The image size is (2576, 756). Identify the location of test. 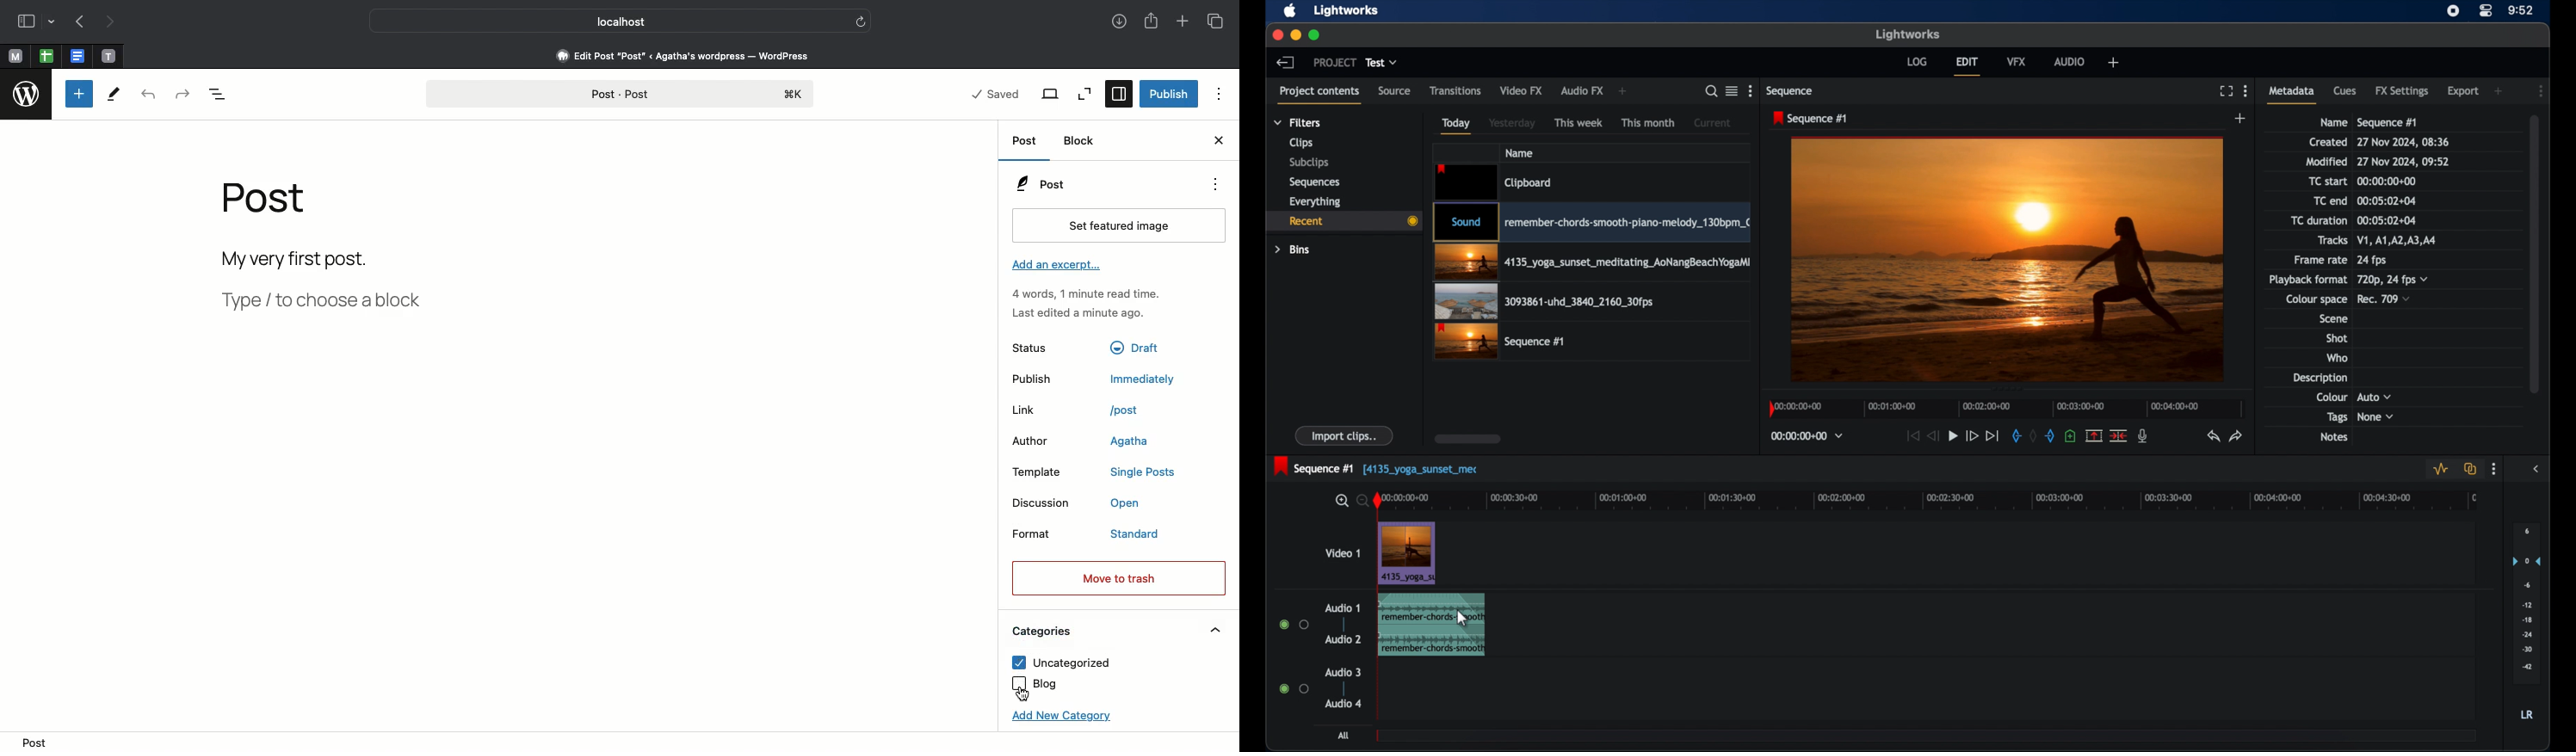
(1381, 62).